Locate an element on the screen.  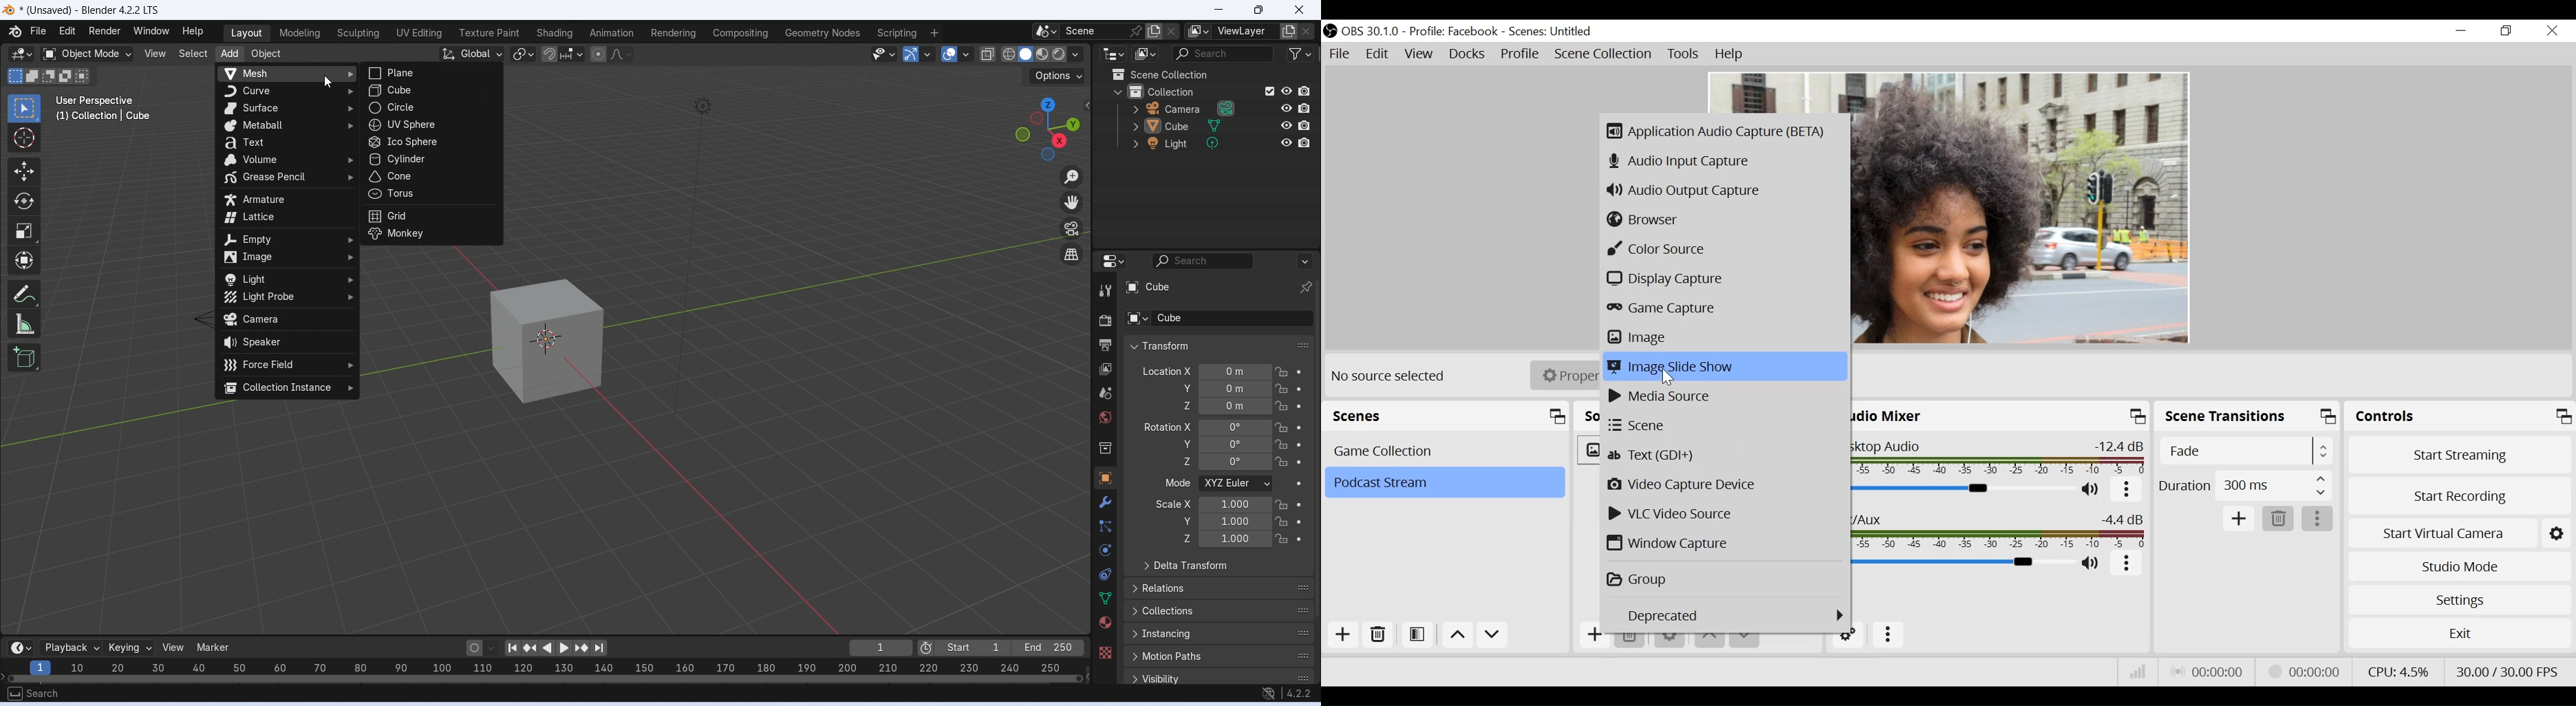
marker is located at coordinates (215, 647).